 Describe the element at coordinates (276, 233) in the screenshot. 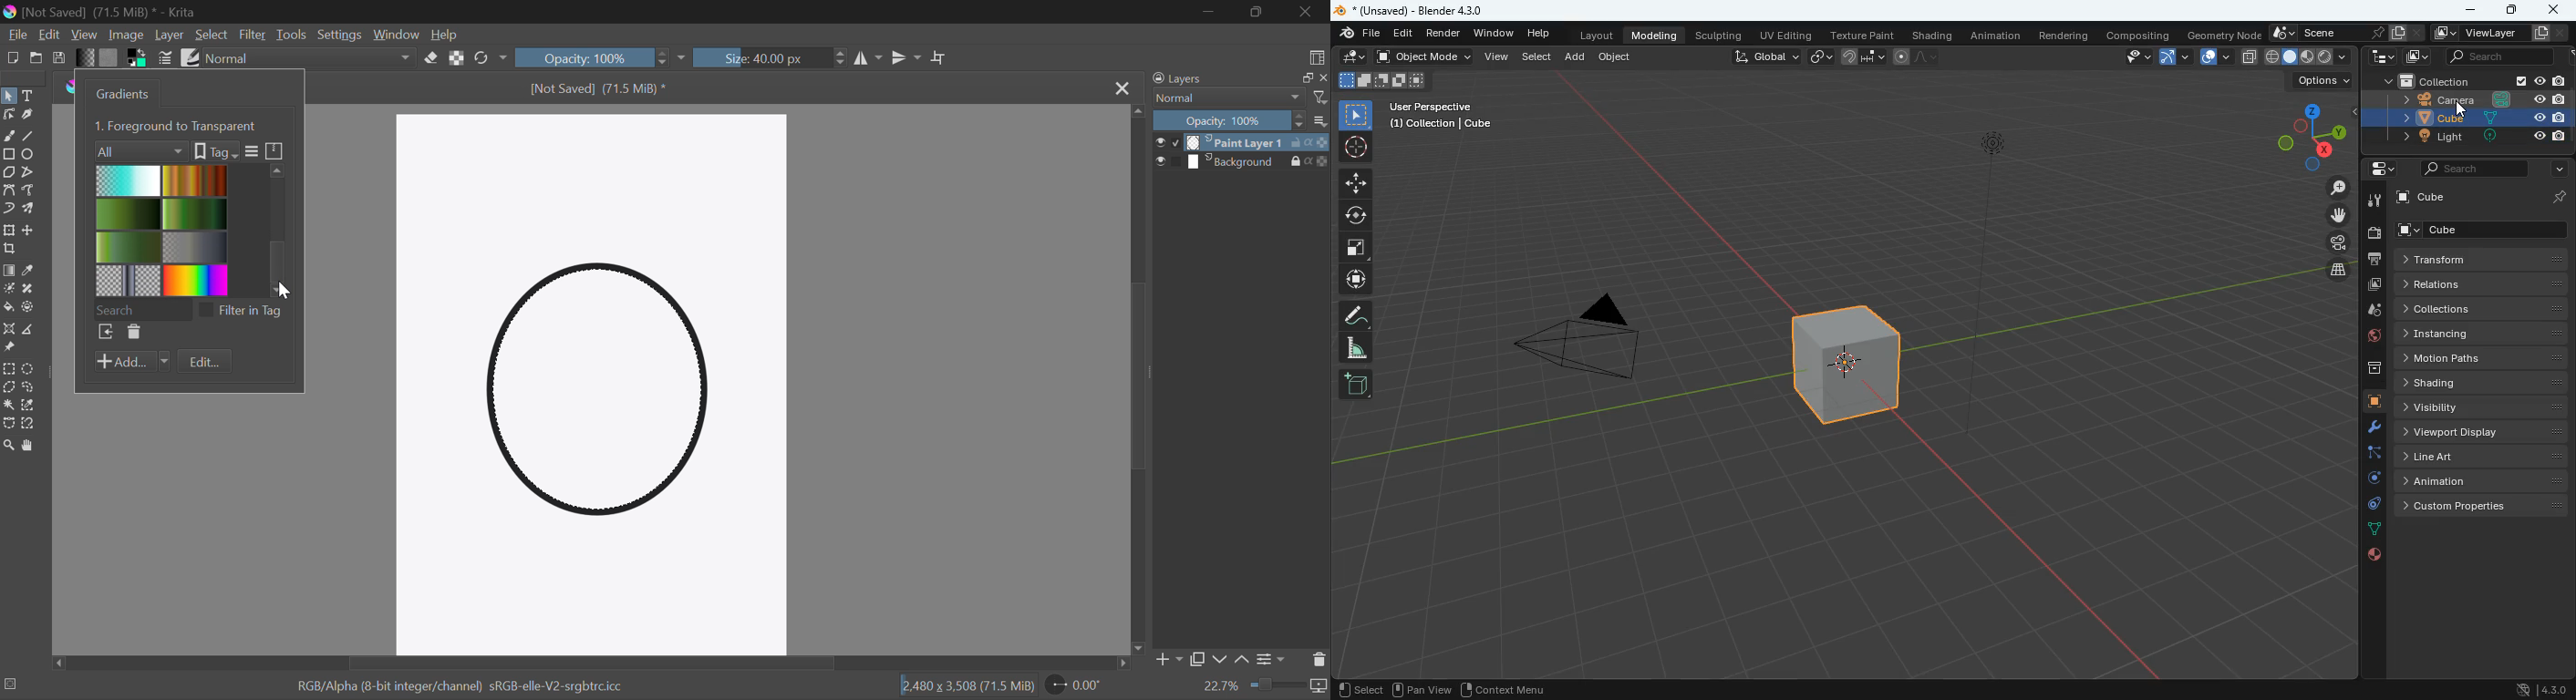

I see `scroll bar` at that location.